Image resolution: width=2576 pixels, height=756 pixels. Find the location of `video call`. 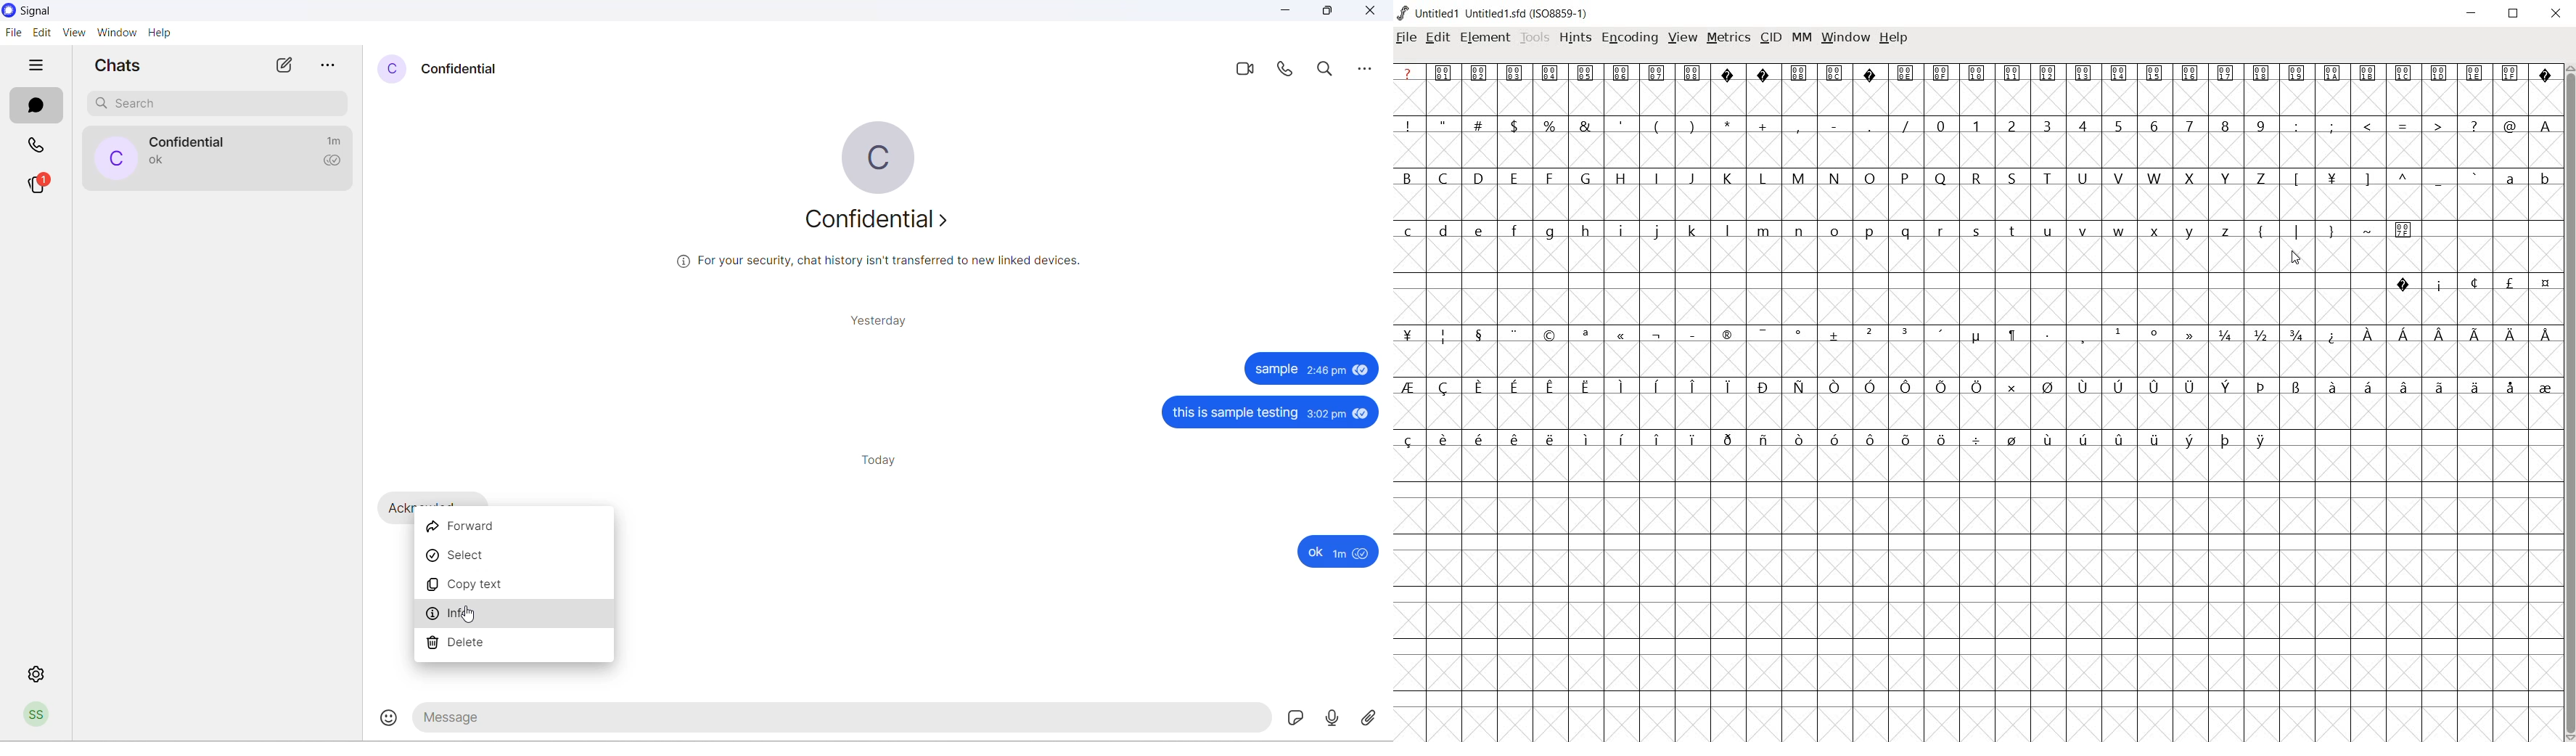

video call is located at coordinates (1246, 70).